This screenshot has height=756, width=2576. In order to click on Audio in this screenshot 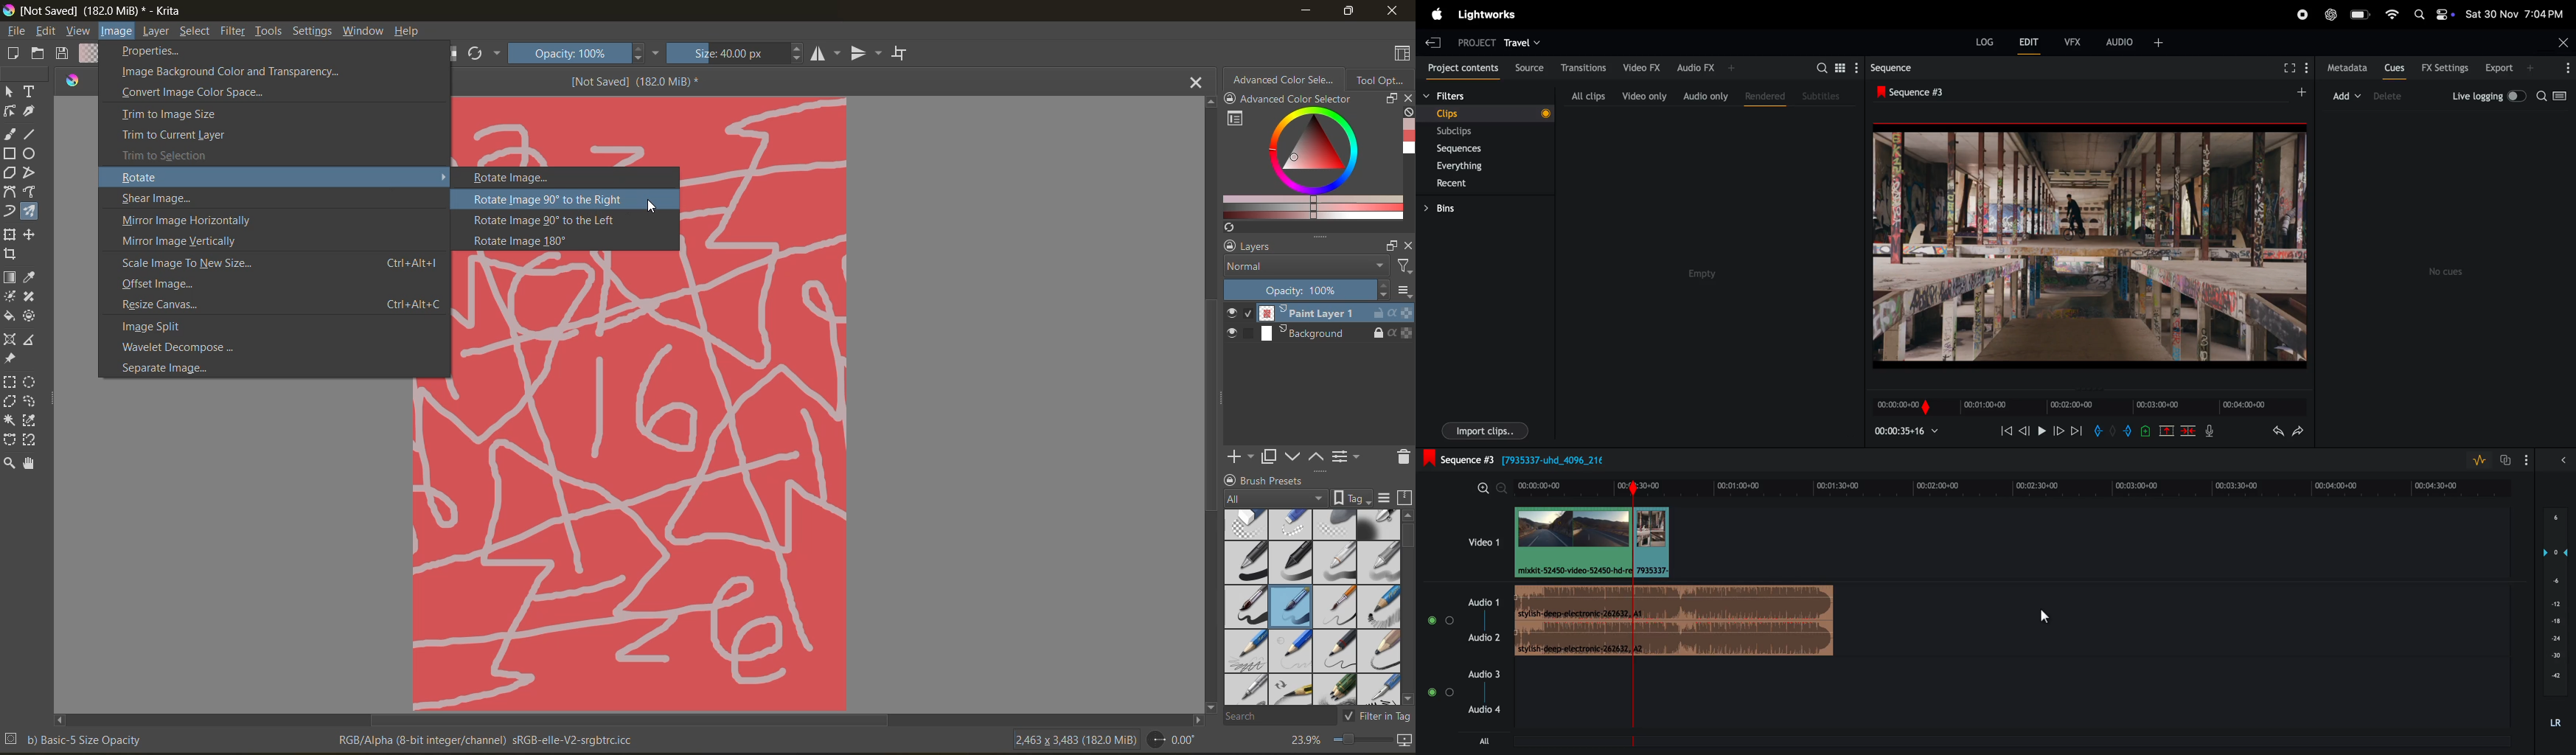, I will do `click(1441, 621)`.